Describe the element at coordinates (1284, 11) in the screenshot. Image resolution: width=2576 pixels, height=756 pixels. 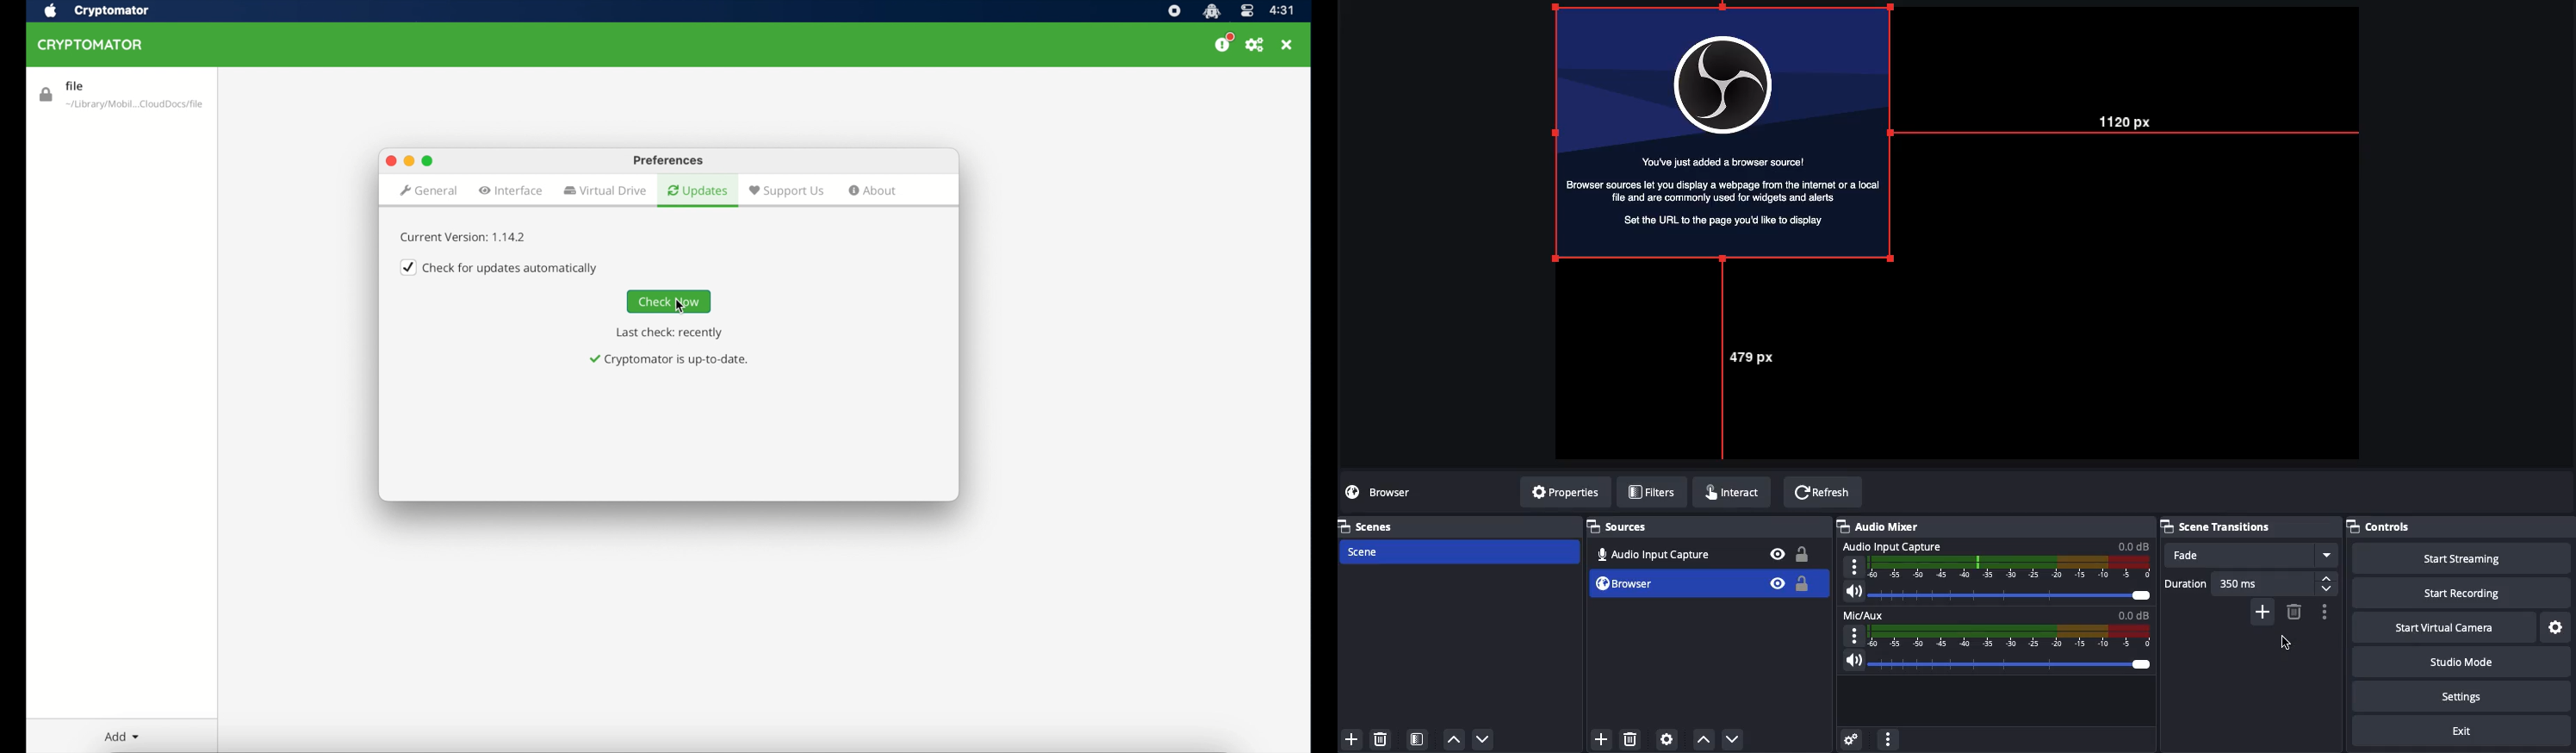
I see `time` at that location.